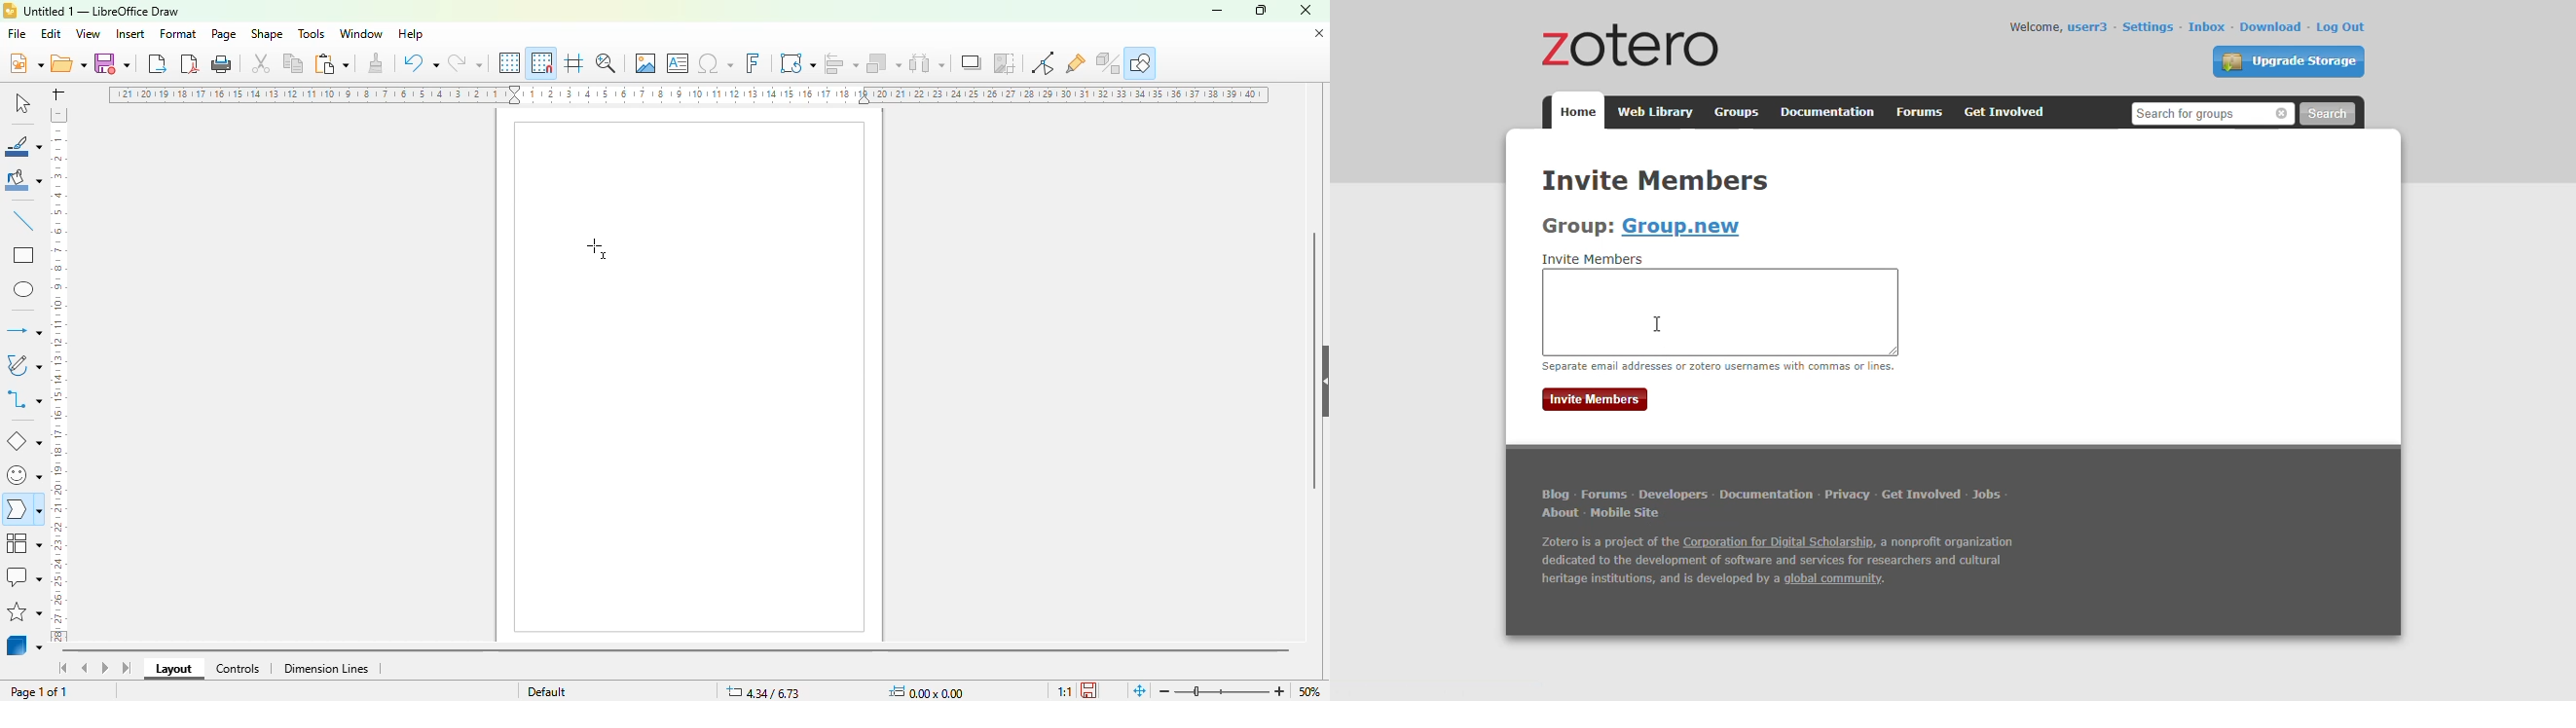 The height and width of the screenshot is (728, 2576). I want to click on copy, so click(293, 63).